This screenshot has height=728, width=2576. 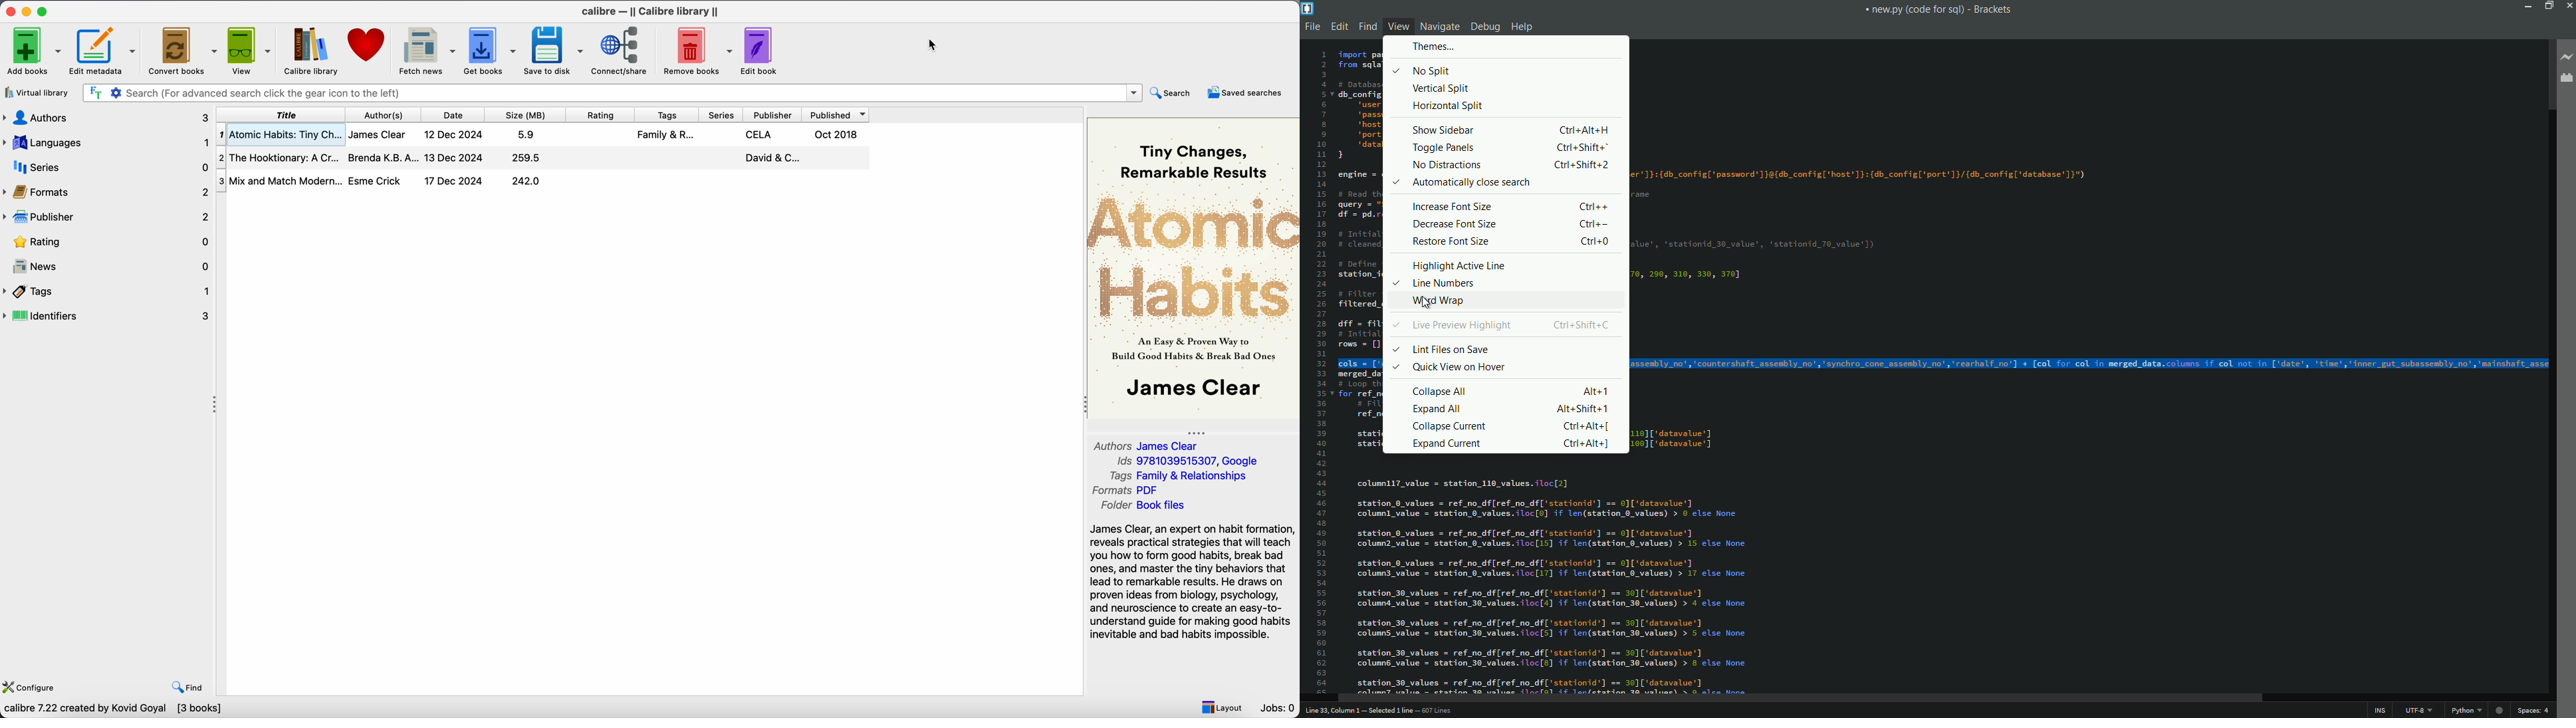 I want to click on toggle panels, so click(x=1443, y=148).